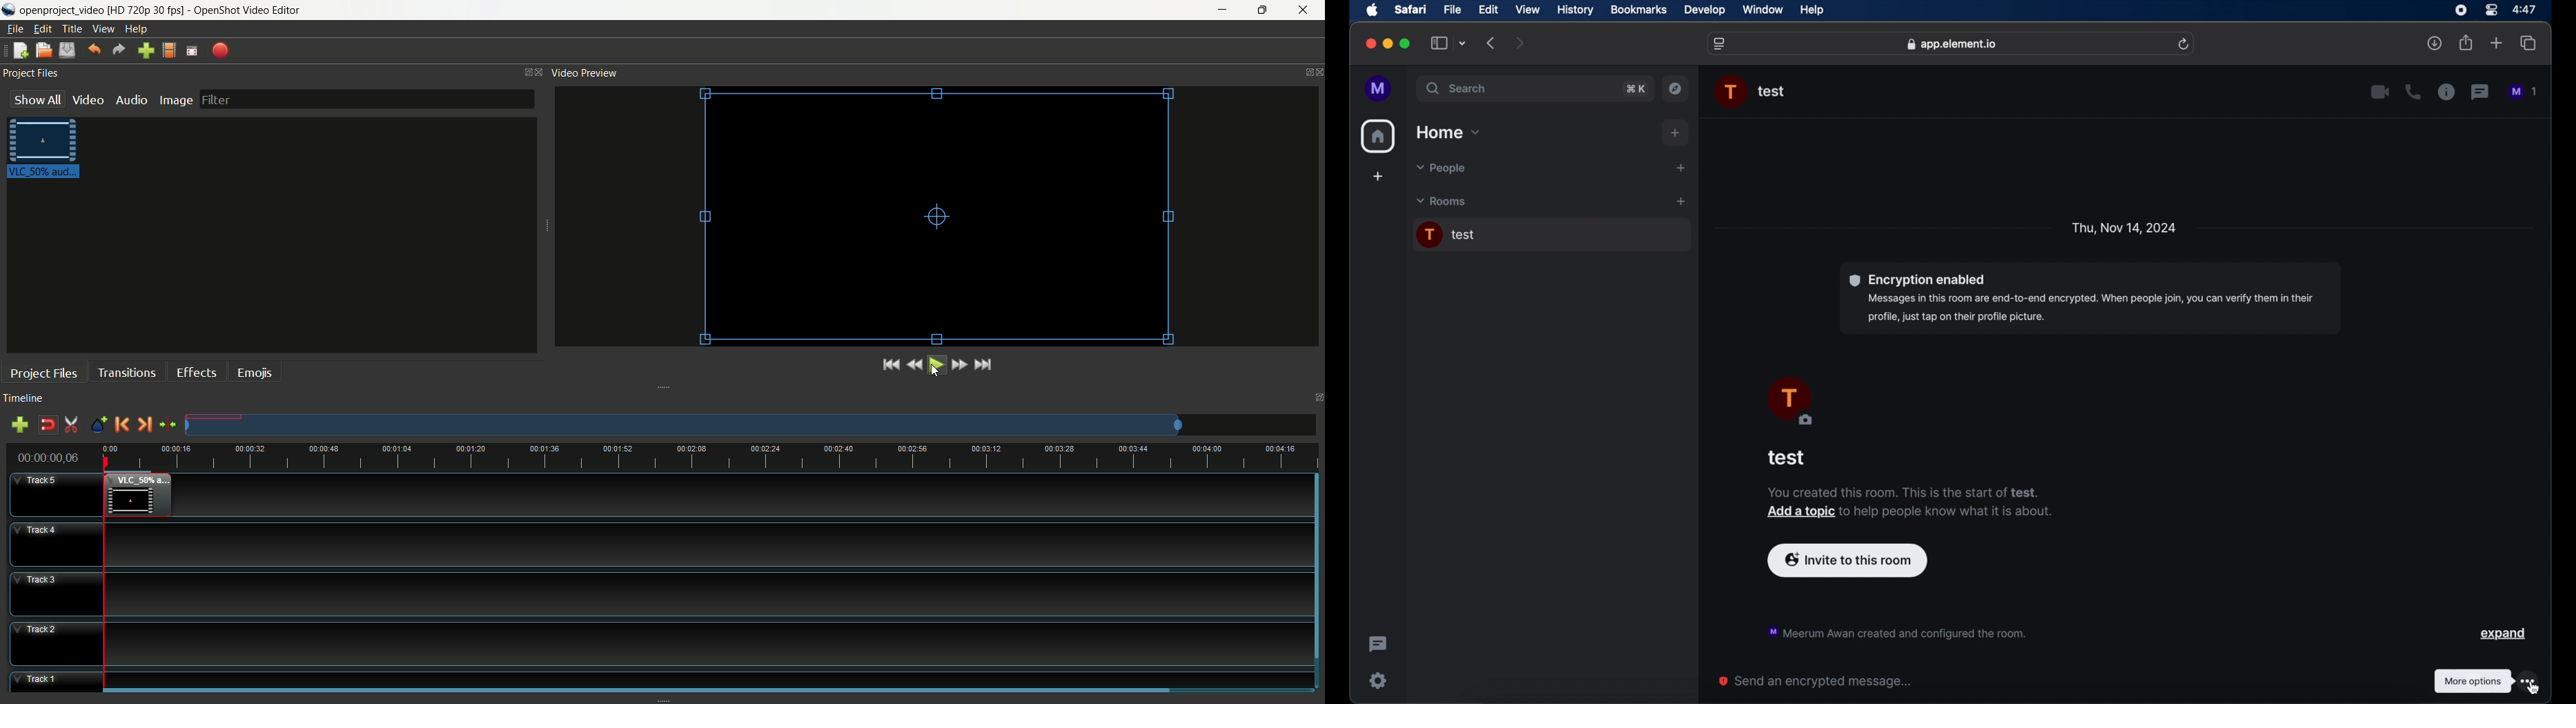 This screenshot has width=2576, height=728. I want to click on title, so click(72, 29).